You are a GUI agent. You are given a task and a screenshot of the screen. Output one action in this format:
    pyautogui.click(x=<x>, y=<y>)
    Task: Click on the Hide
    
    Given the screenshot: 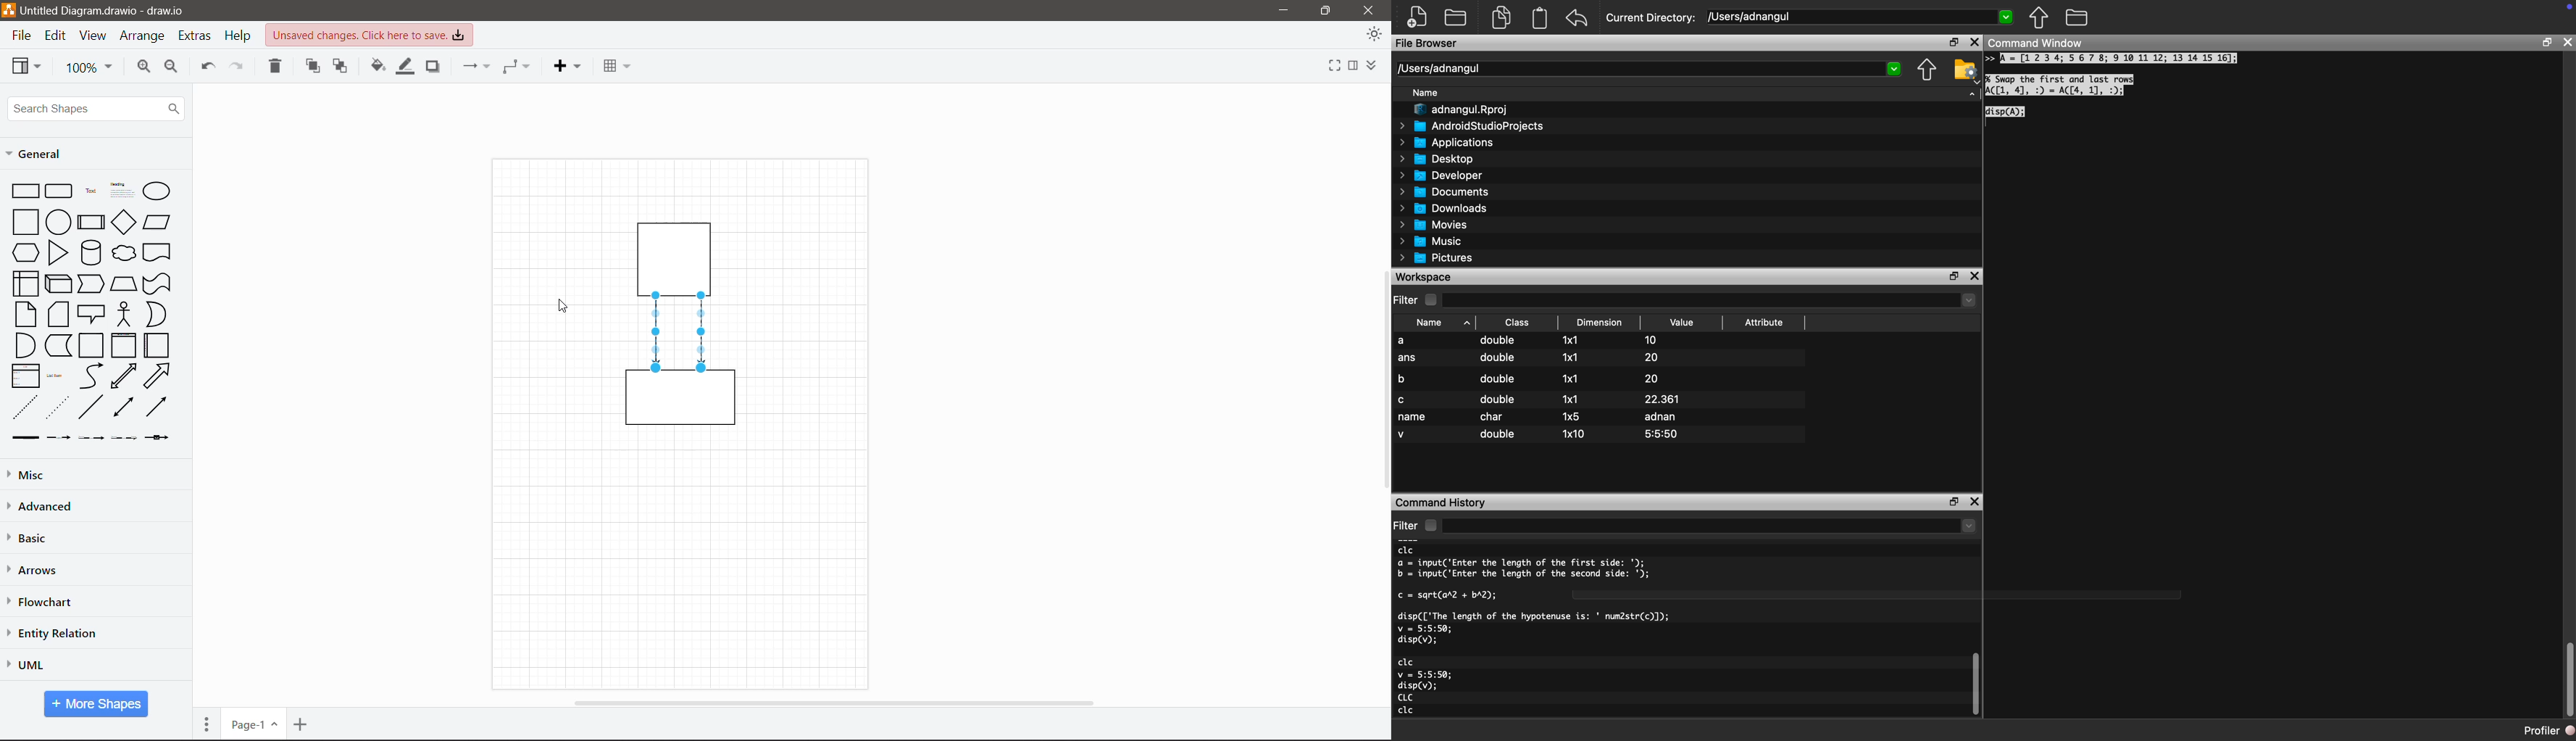 What is the action you would take?
    pyautogui.click(x=1973, y=97)
    